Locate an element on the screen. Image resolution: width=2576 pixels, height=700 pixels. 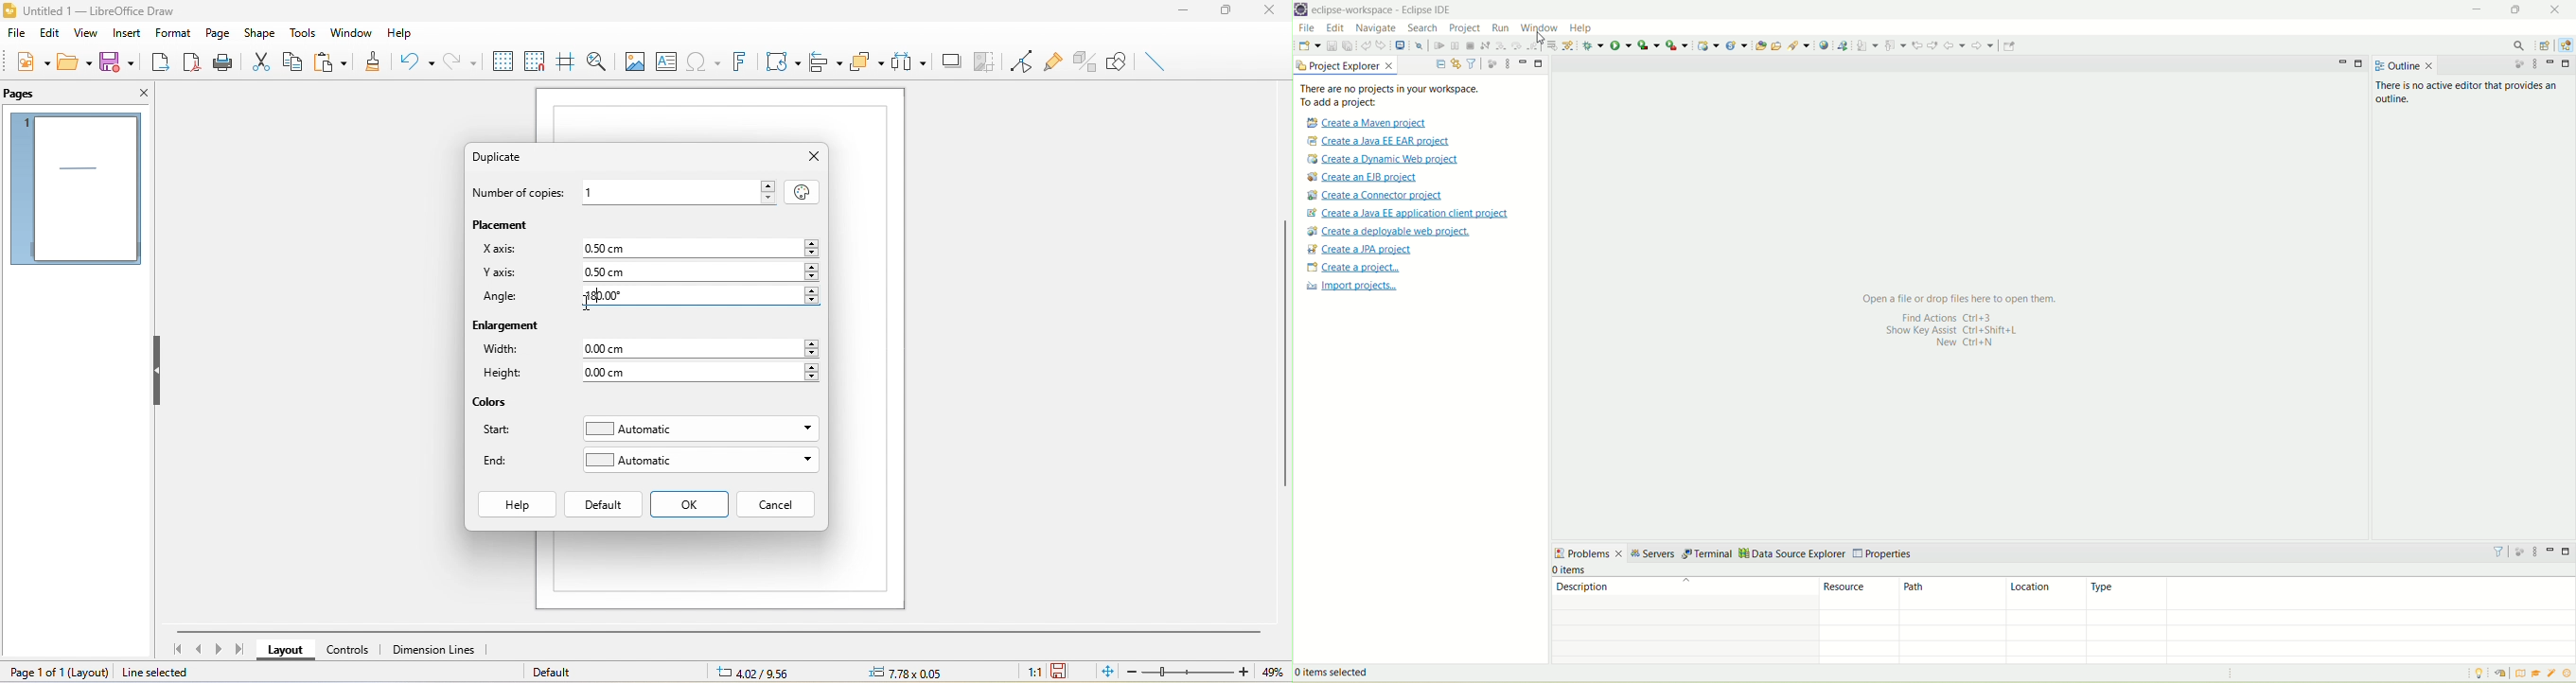
focus on active task is located at coordinates (2518, 67).